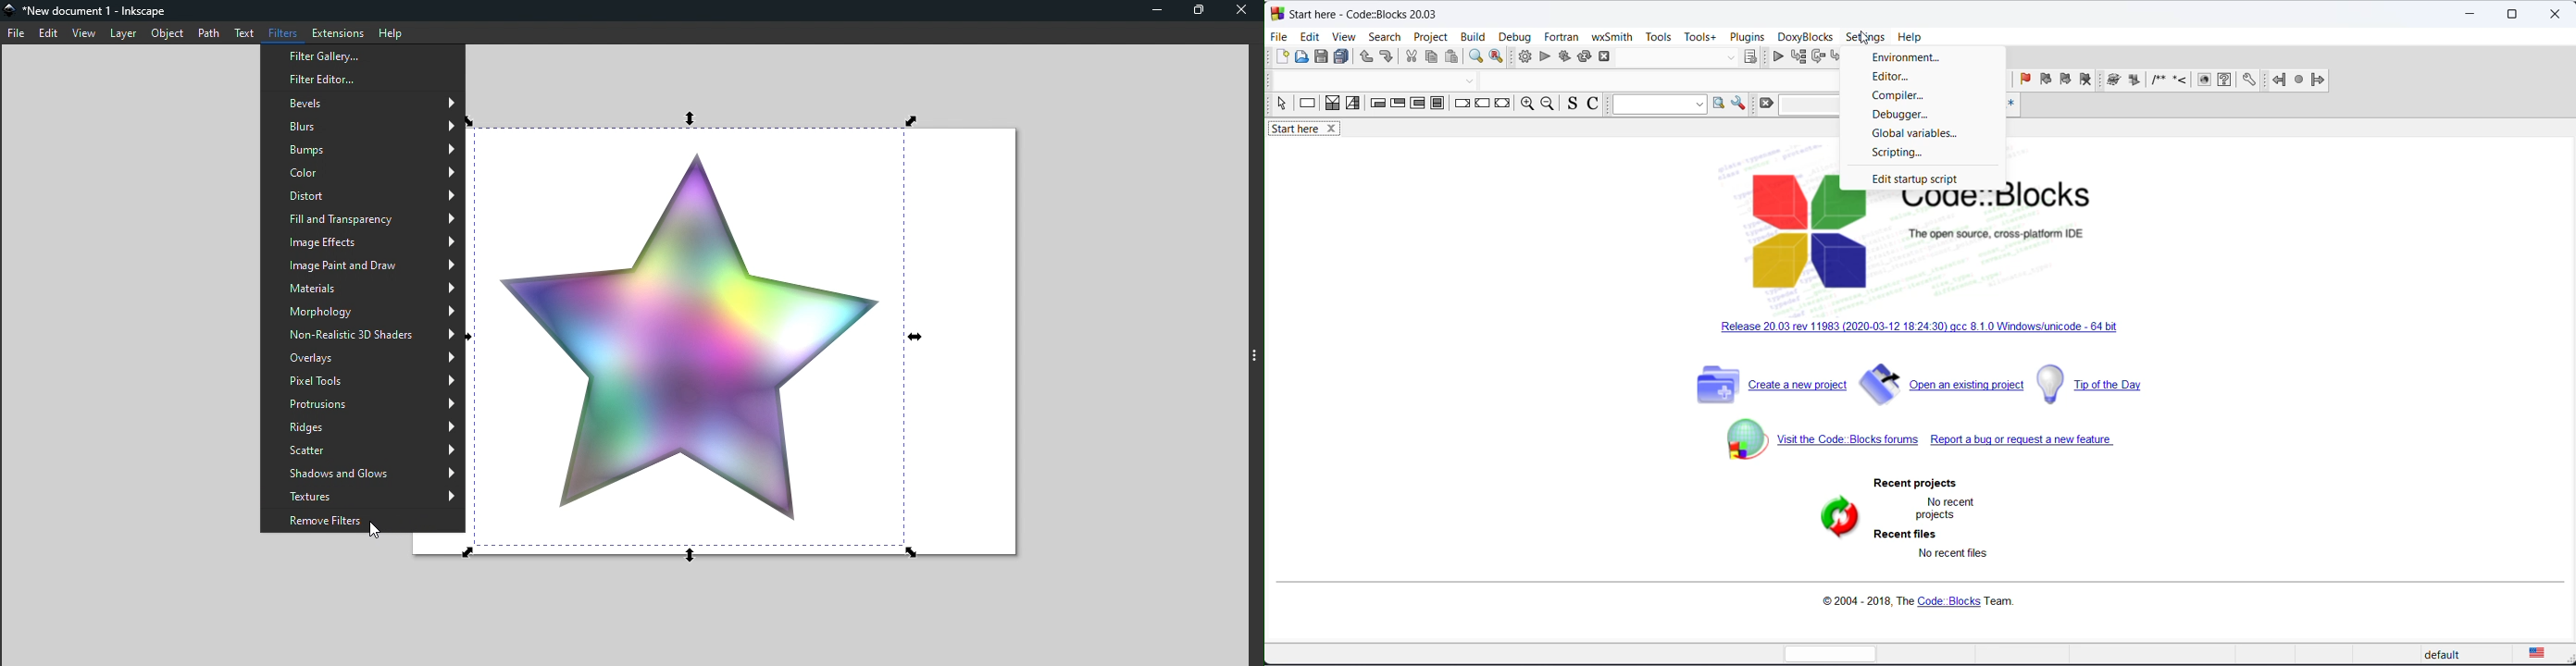 The width and height of the screenshot is (2576, 672). I want to click on zoom out, so click(1528, 103).